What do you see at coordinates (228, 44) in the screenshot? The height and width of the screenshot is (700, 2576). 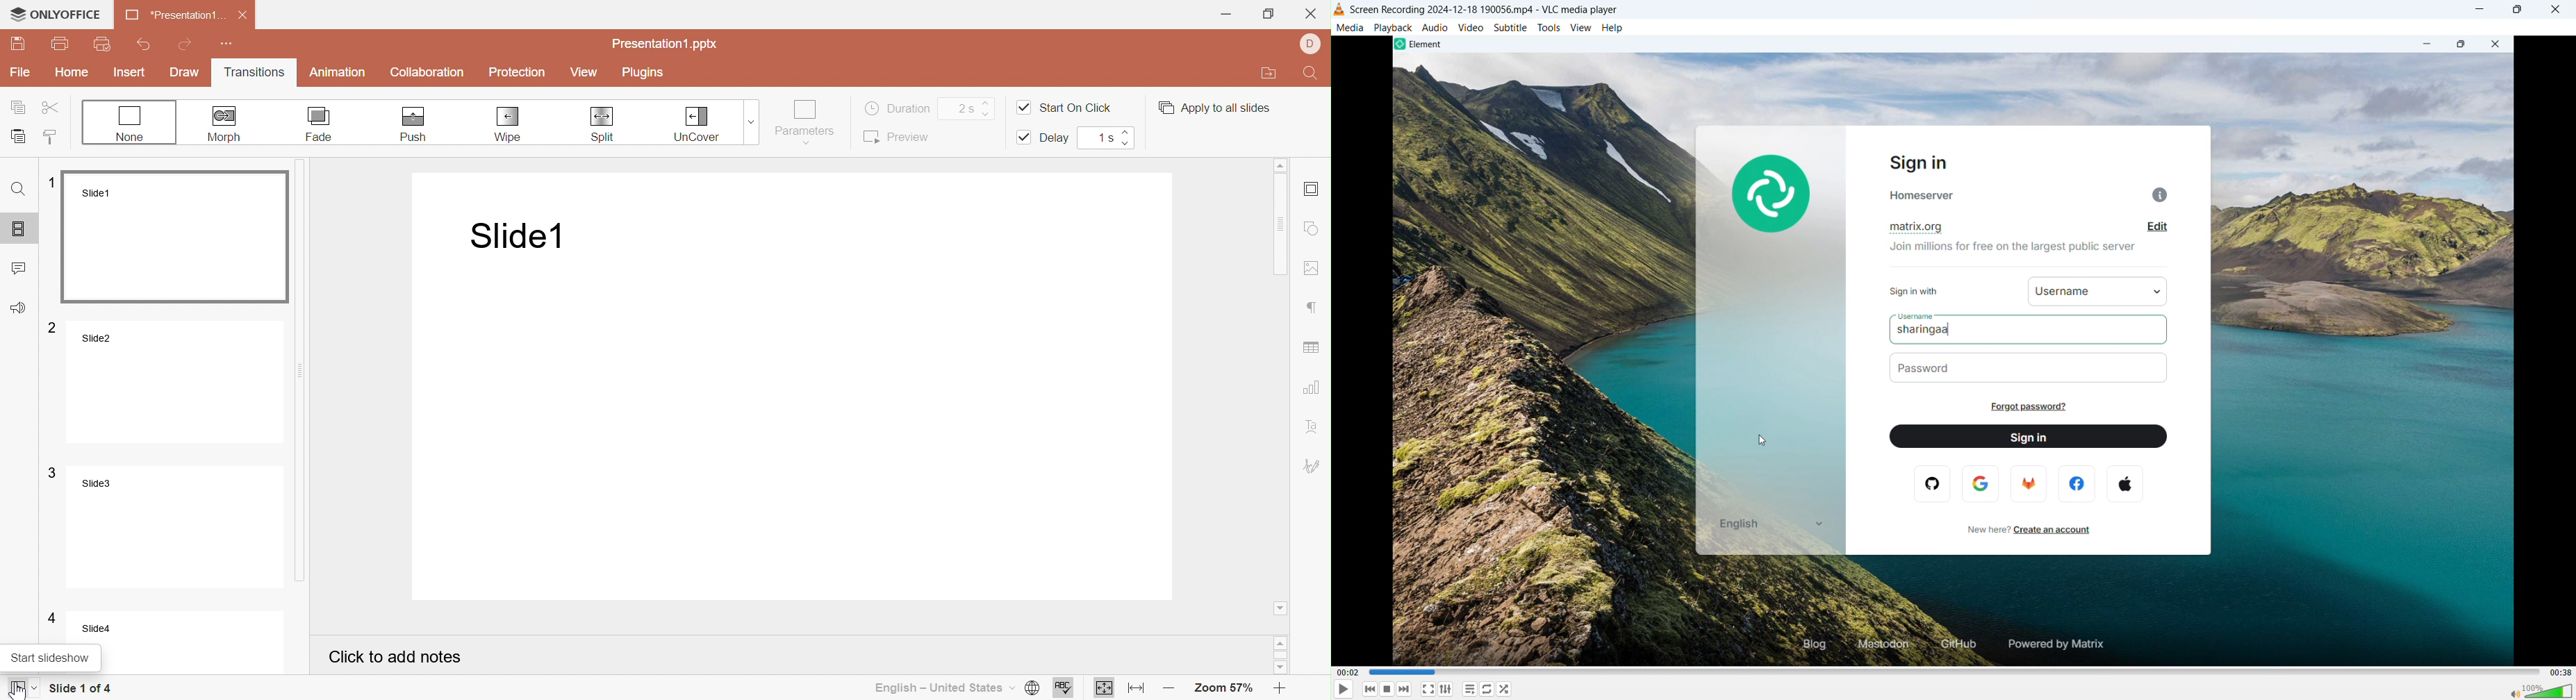 I see `Customize Quick Access Toolbar` at bounding box center [228, 44].